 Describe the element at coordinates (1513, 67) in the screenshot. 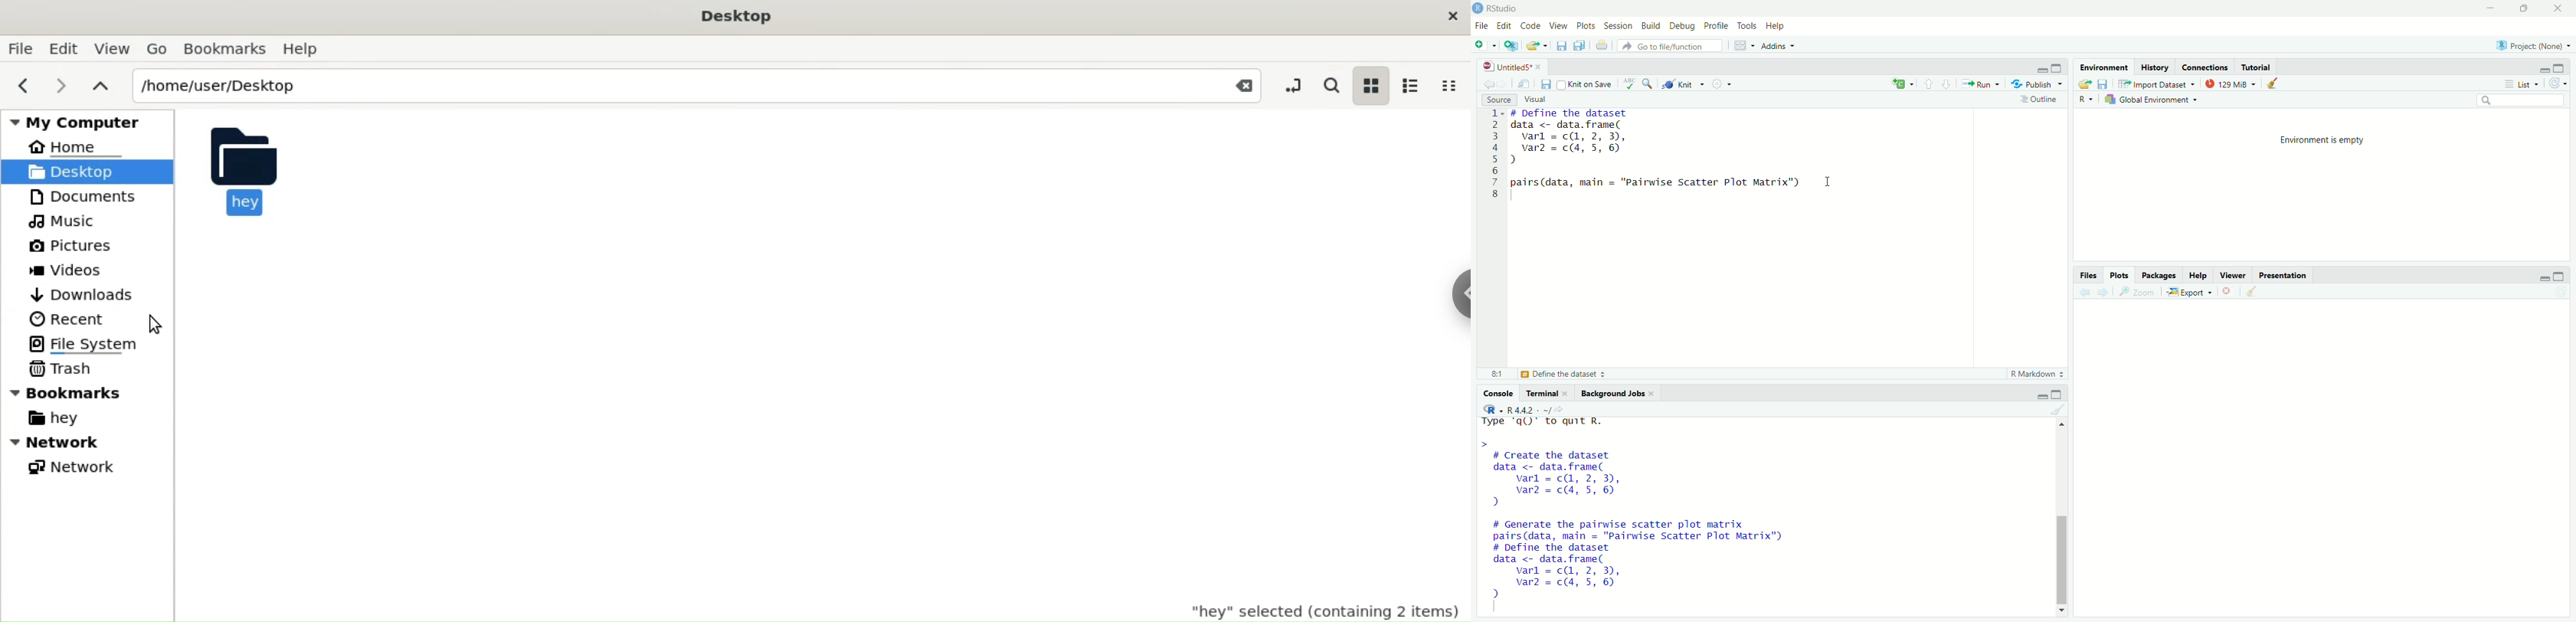

I see `Untitled5*` at that location.